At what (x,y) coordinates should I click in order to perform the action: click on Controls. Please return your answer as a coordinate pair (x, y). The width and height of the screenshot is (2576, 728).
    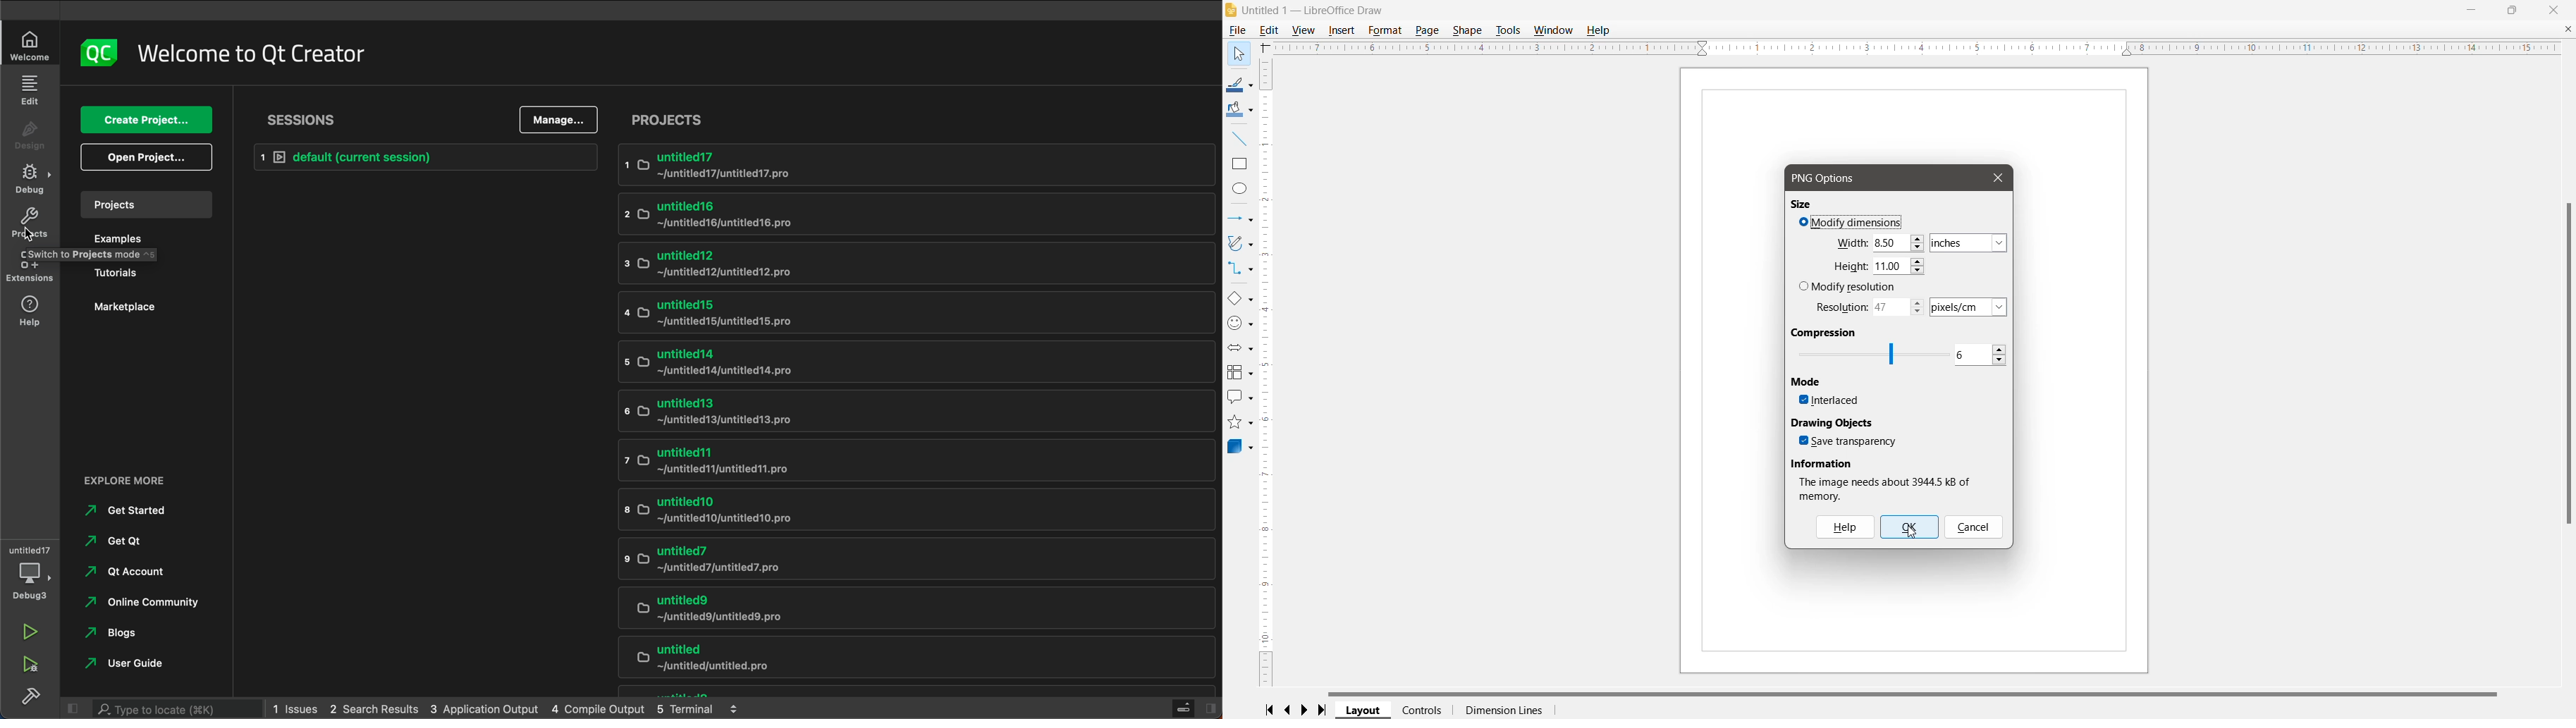
    Looking at the image, I should click on (1422, 710).